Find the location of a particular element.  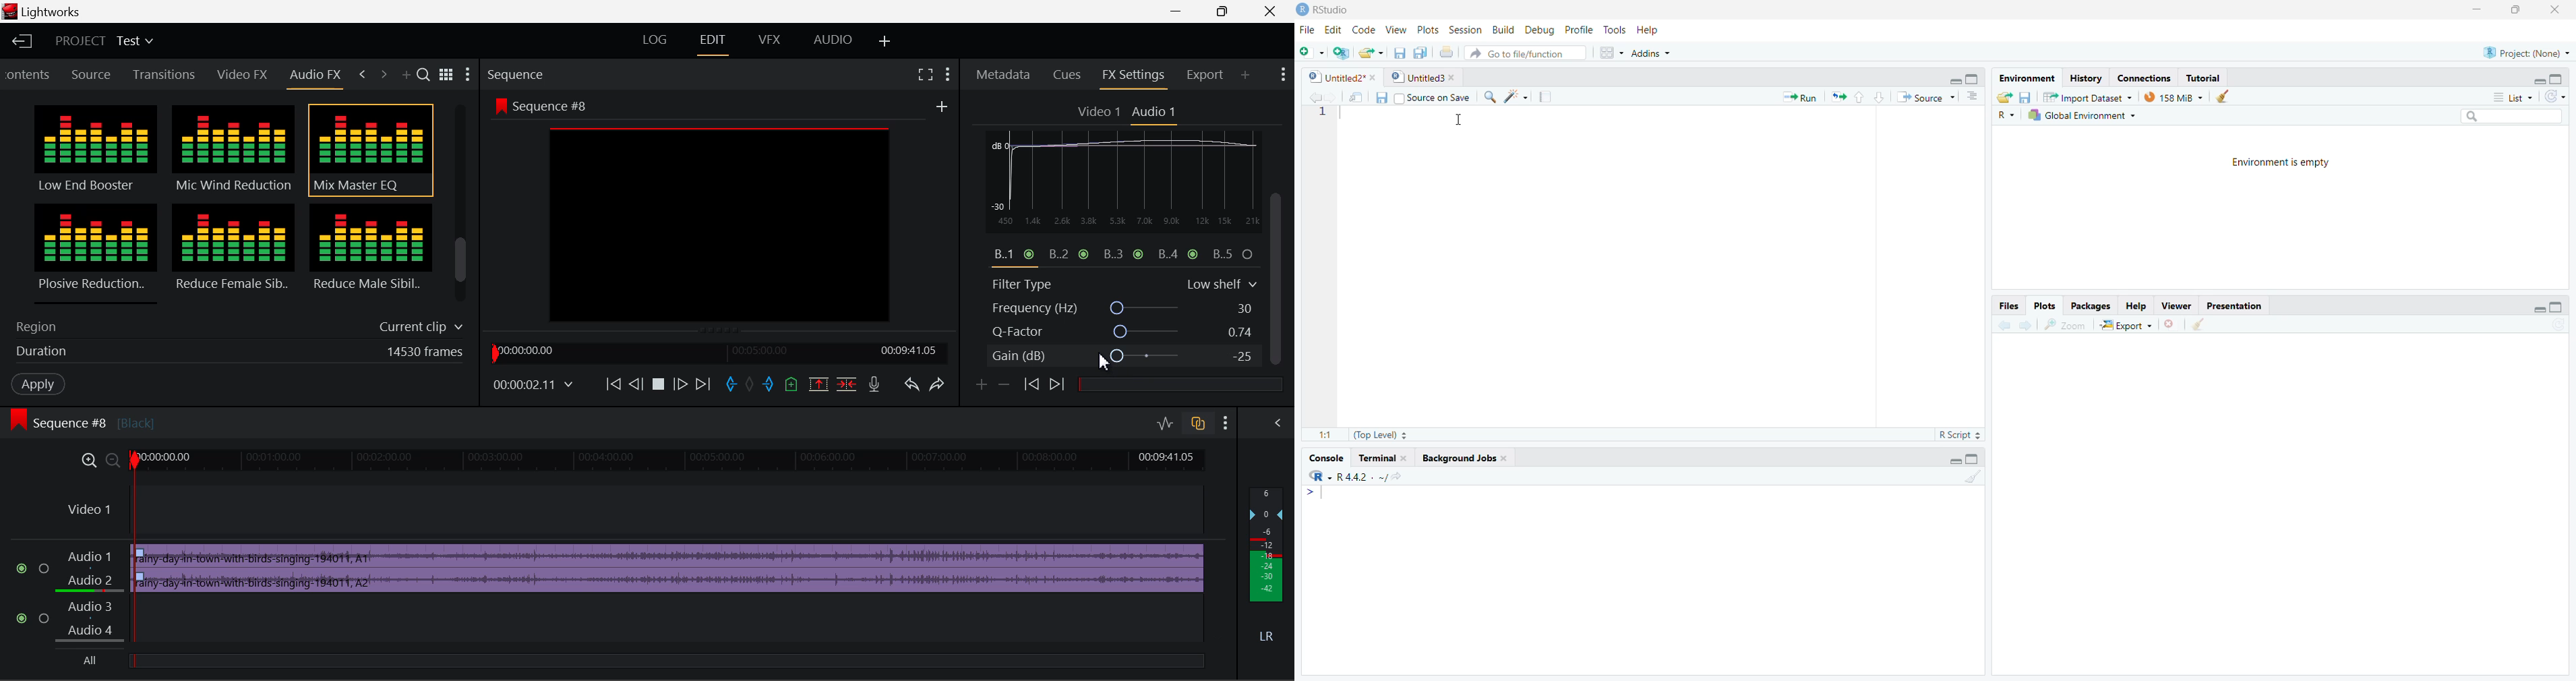

Code is located at coordinates (1363, 29).